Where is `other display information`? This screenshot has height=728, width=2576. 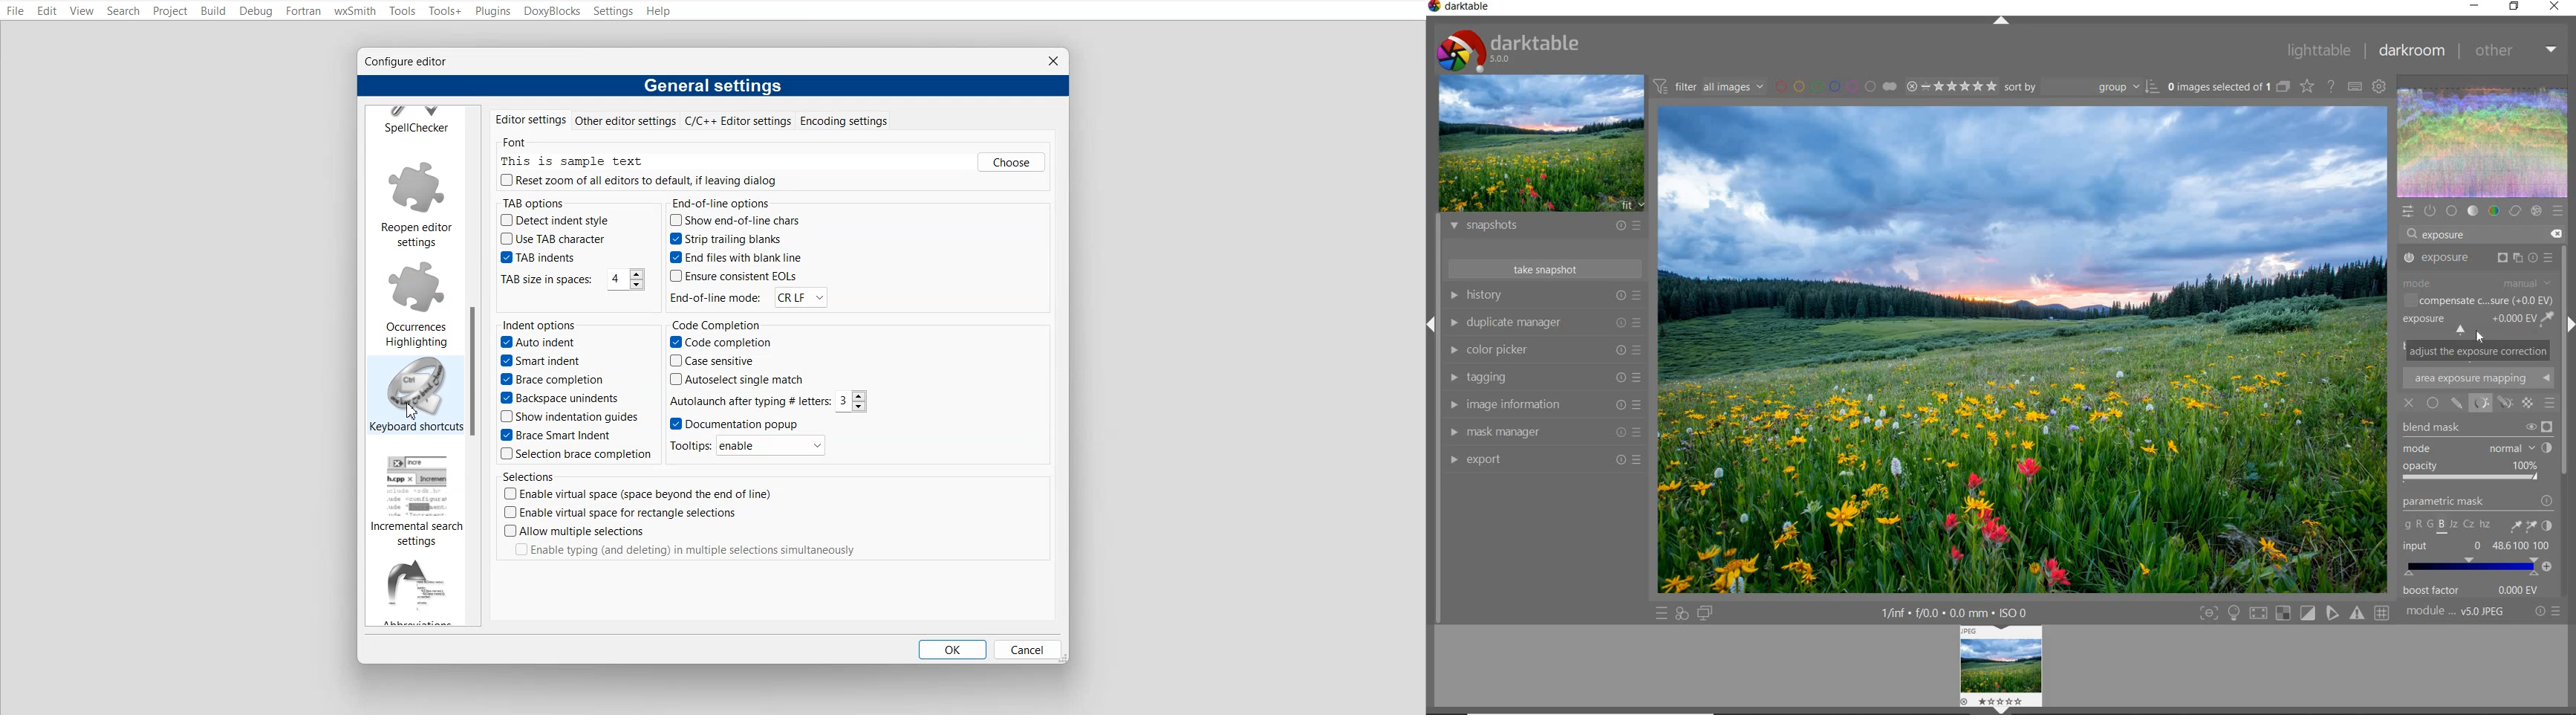
other display information is located at coordinates (1956, 613).